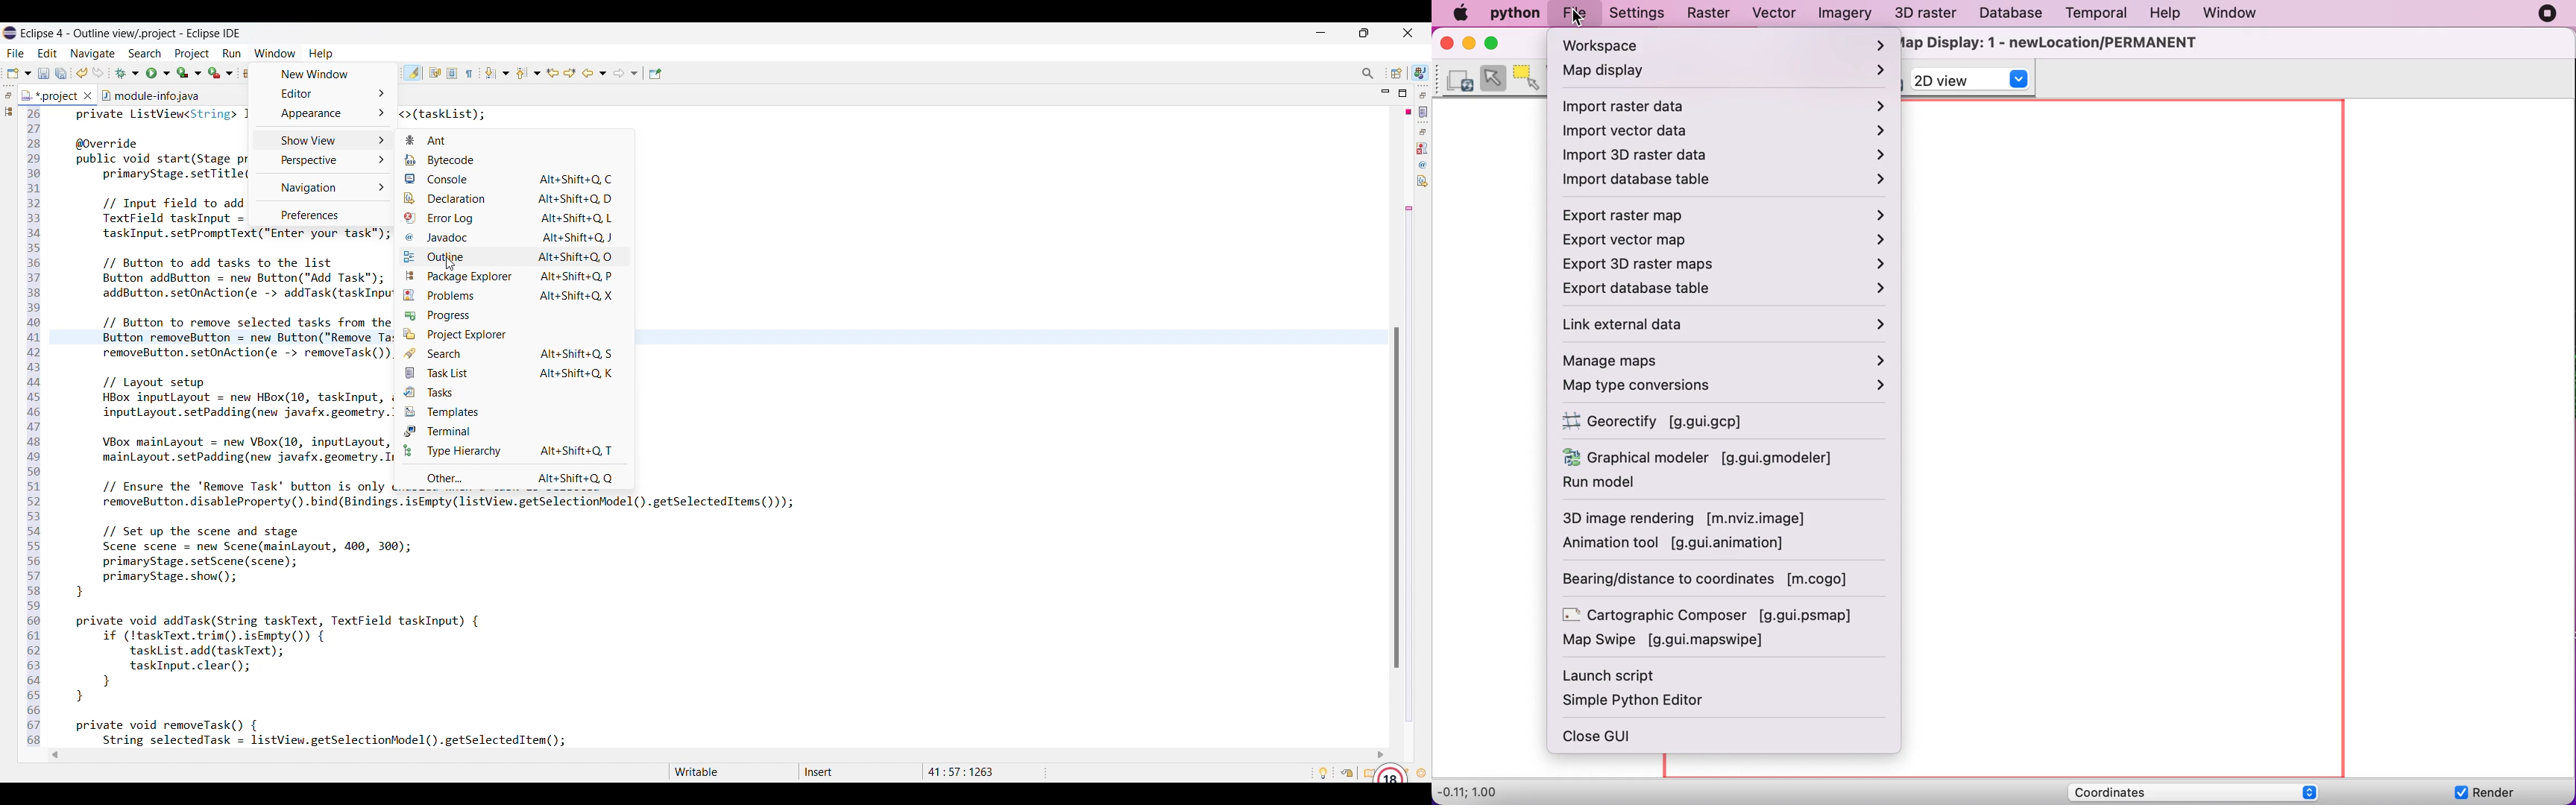 This screenshot has height=812, width=2576. What do you see at coordinates (323, 93) in the screenshot?
I see `Editor options` at bounding box center [323, 93].